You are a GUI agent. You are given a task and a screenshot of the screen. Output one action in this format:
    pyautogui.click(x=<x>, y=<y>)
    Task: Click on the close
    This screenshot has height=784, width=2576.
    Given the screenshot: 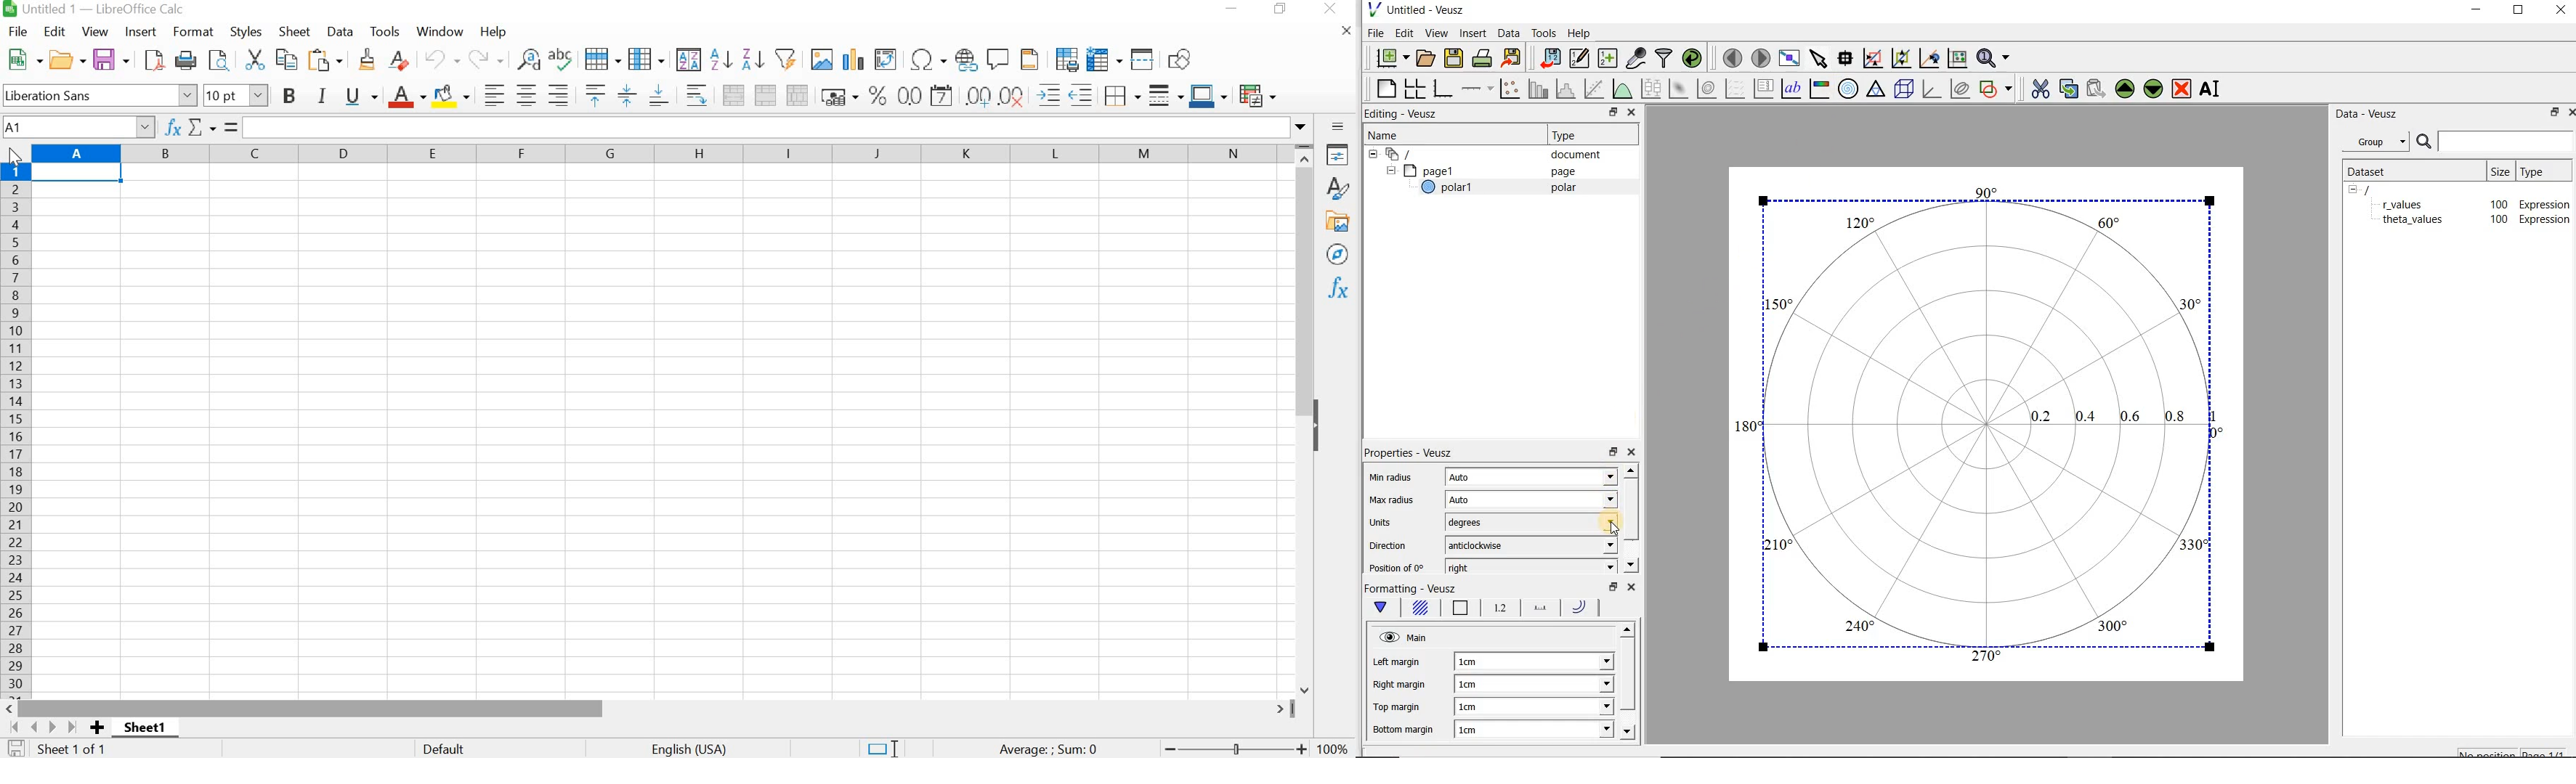 What is the action you would take?
    pyautogui.click(x=1632, y=452)
    